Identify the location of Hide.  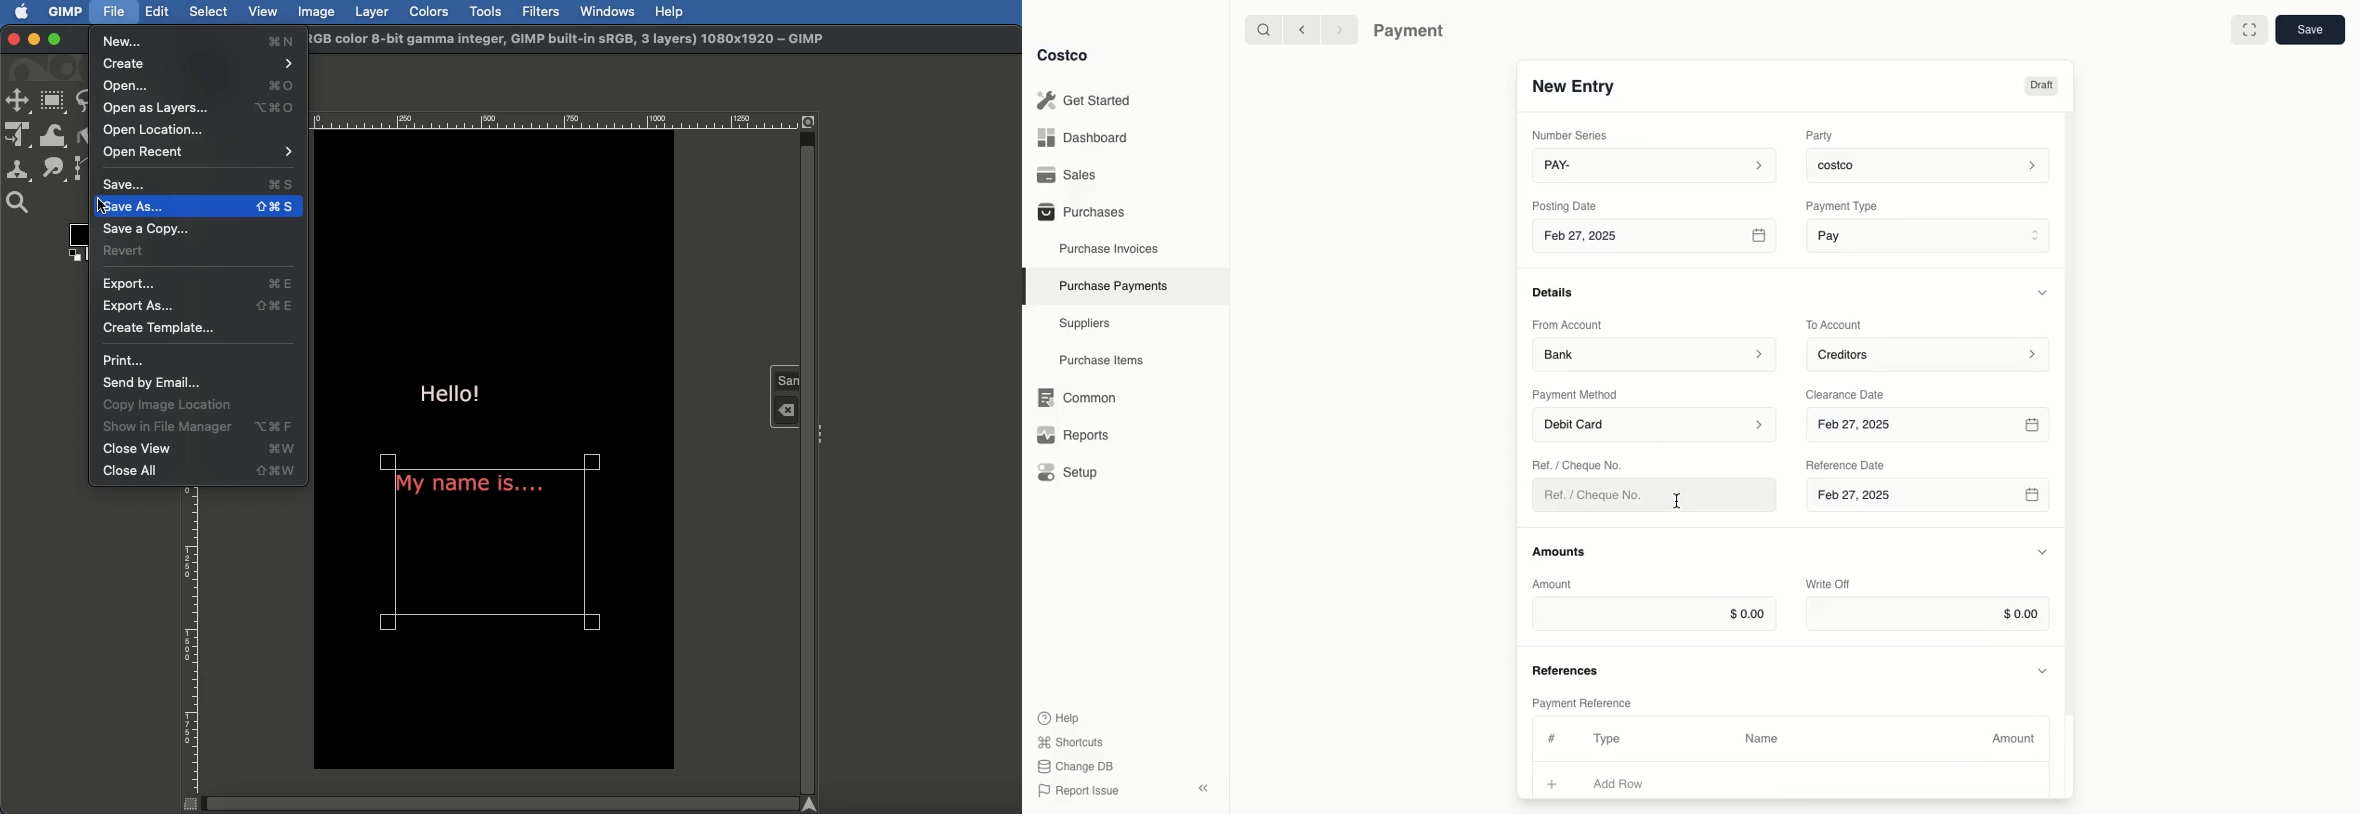
(2045, 292).